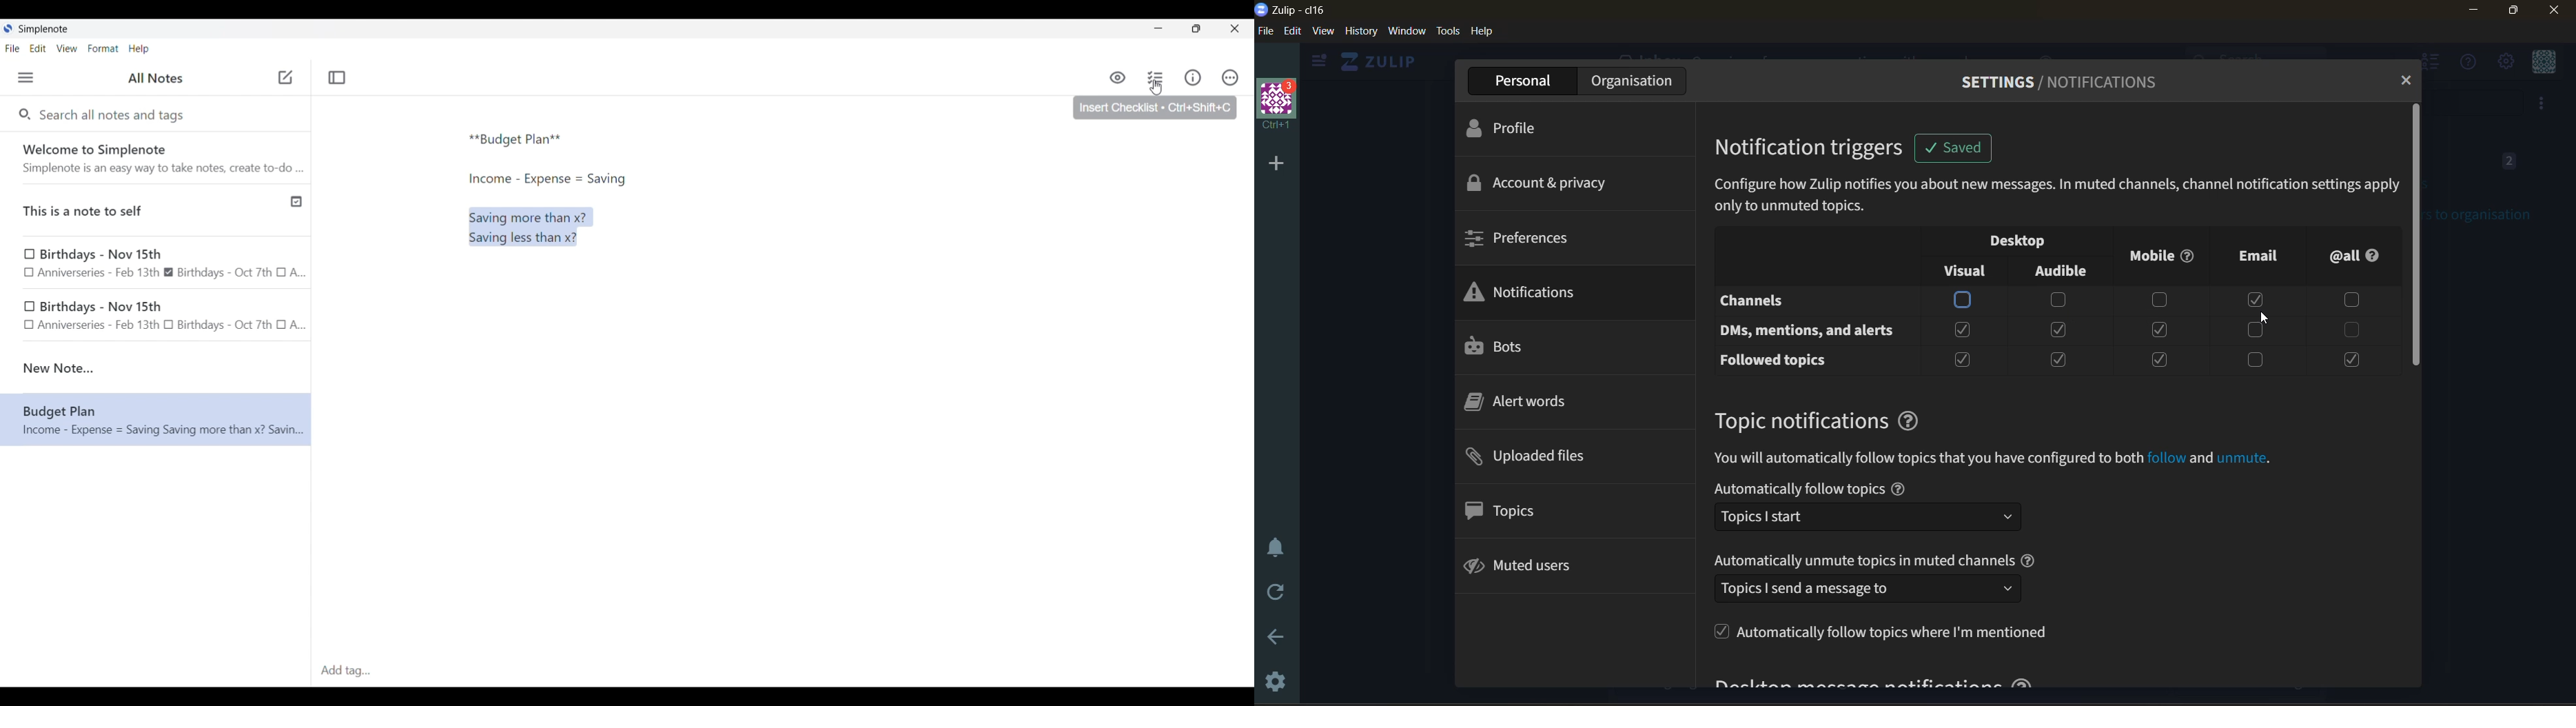 This screenshot has width=2576, height=728. I want to click on preferences, so click(1524, 236).